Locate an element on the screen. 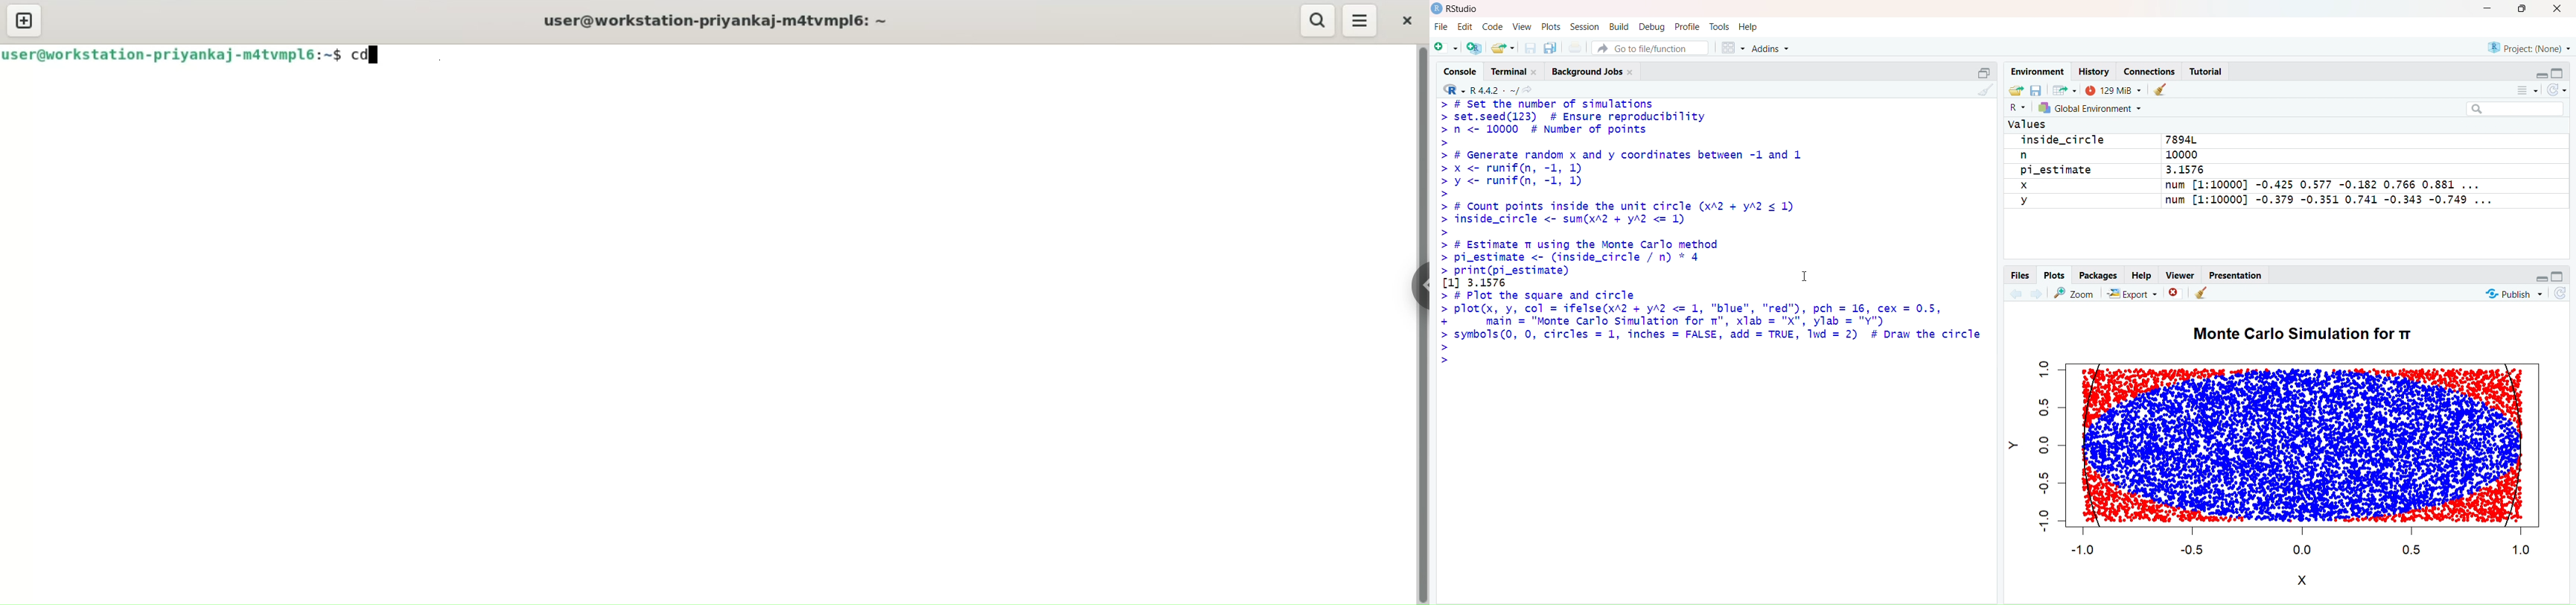 The width and height of the screenshot is (2576, 616). Print the current file is located at coordinates (1577, 45).